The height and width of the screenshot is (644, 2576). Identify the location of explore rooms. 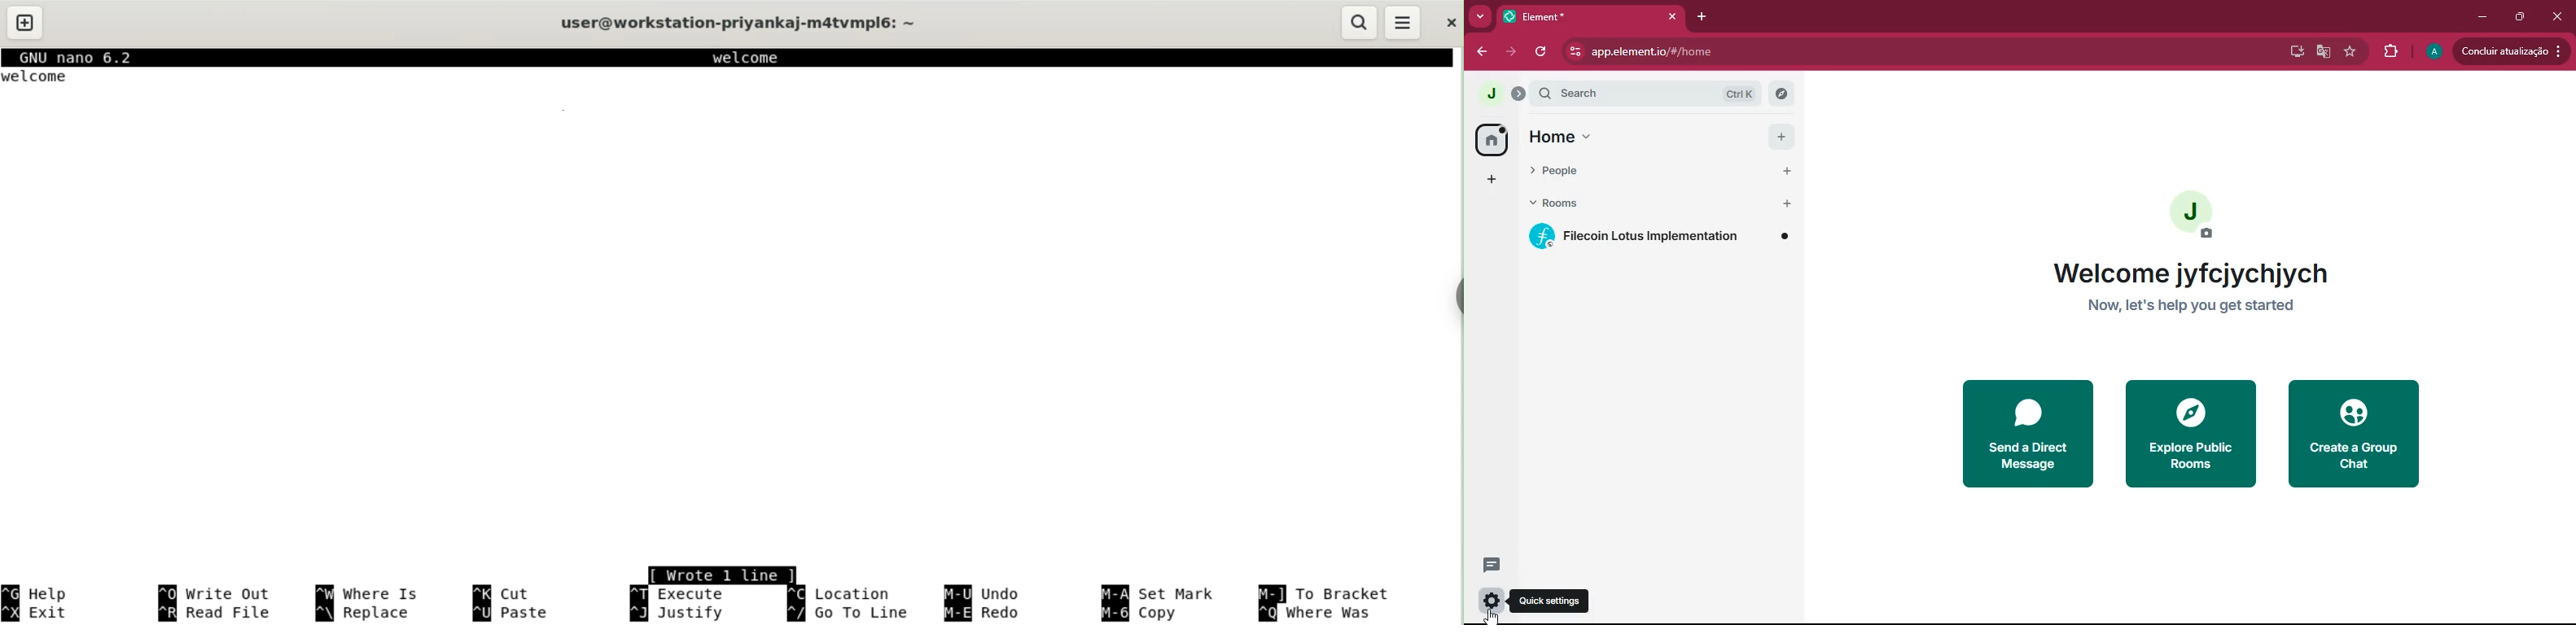
(1781, 94).